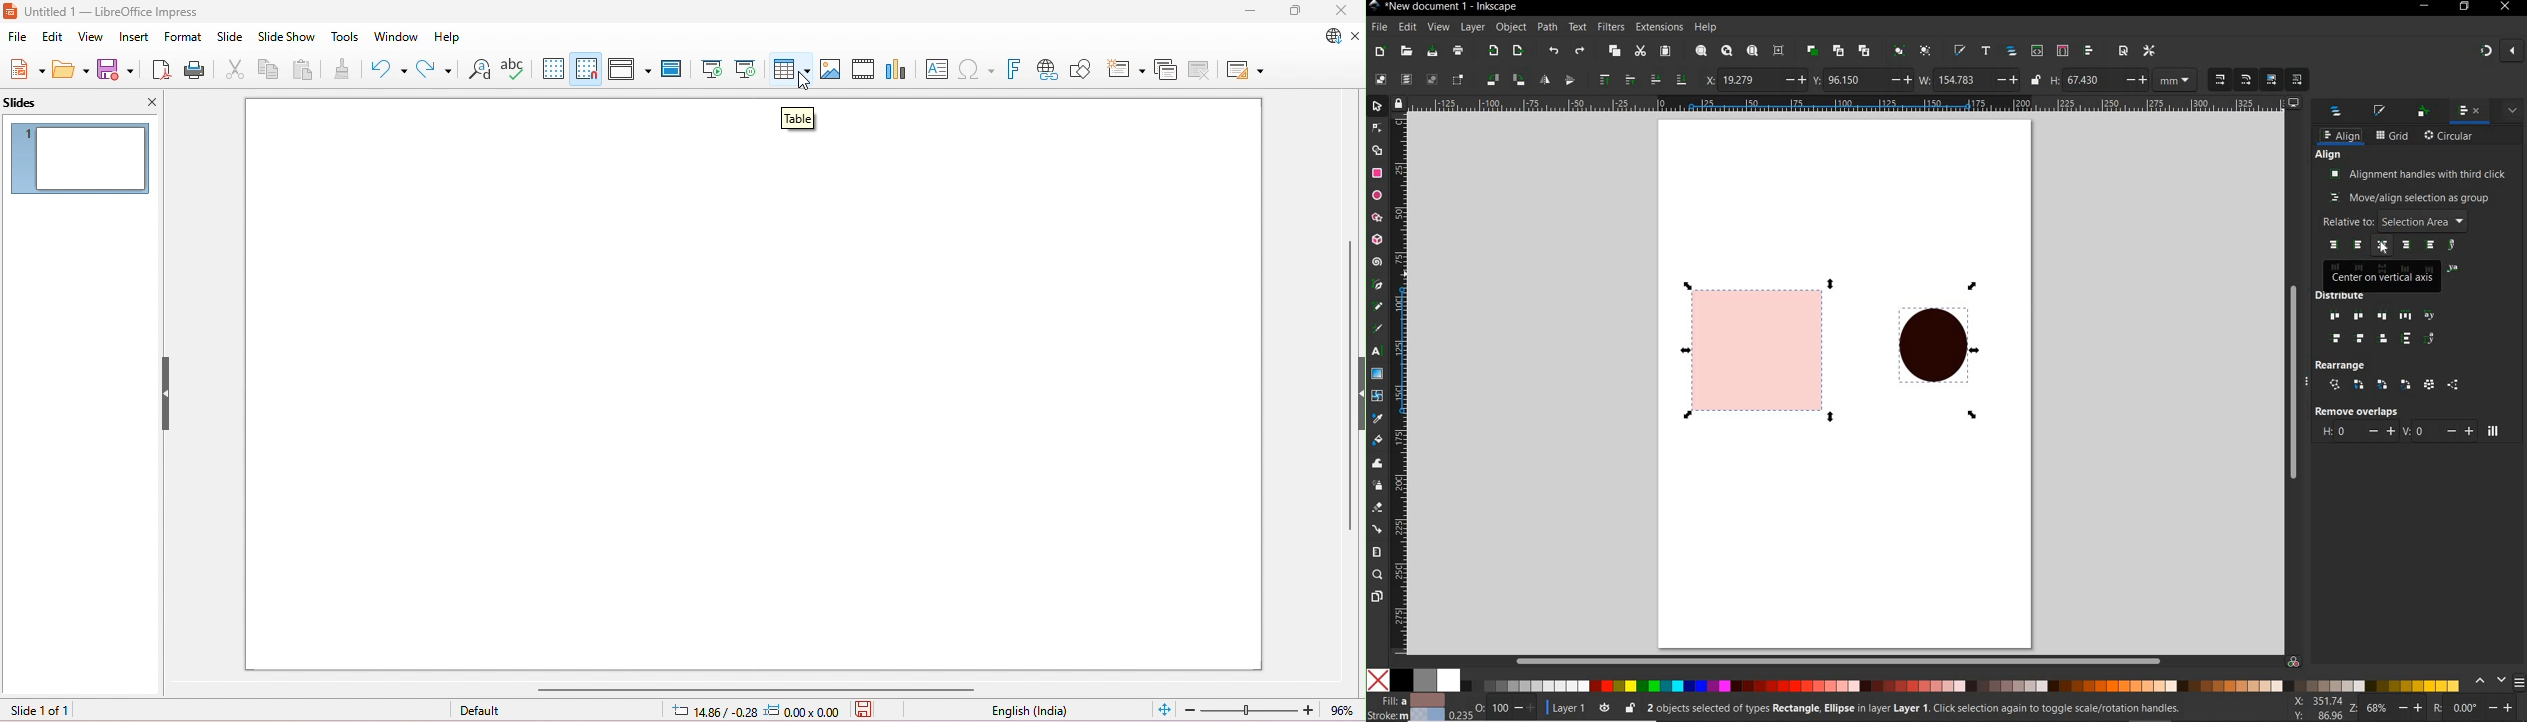 This screenshot has width=2548, height=728. Describe the element at coordinates (2062, 50) in the screenshot. I see `open selector` at that location.